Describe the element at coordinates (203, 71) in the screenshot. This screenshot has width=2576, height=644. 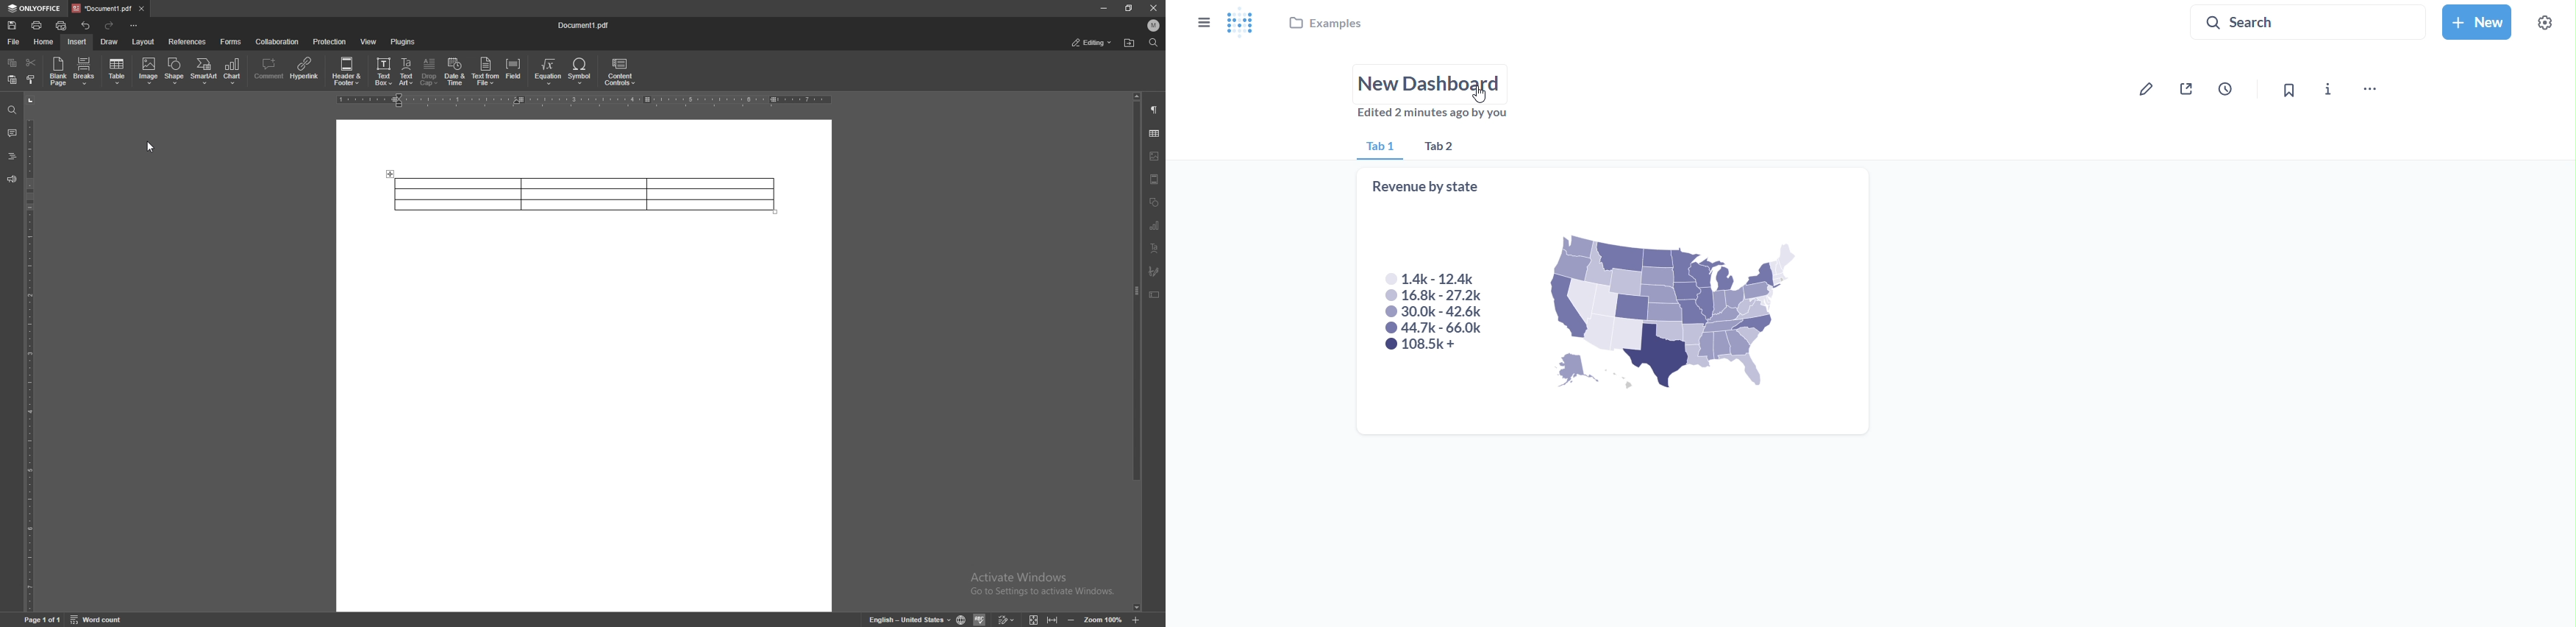
I see `smartart` at that location.